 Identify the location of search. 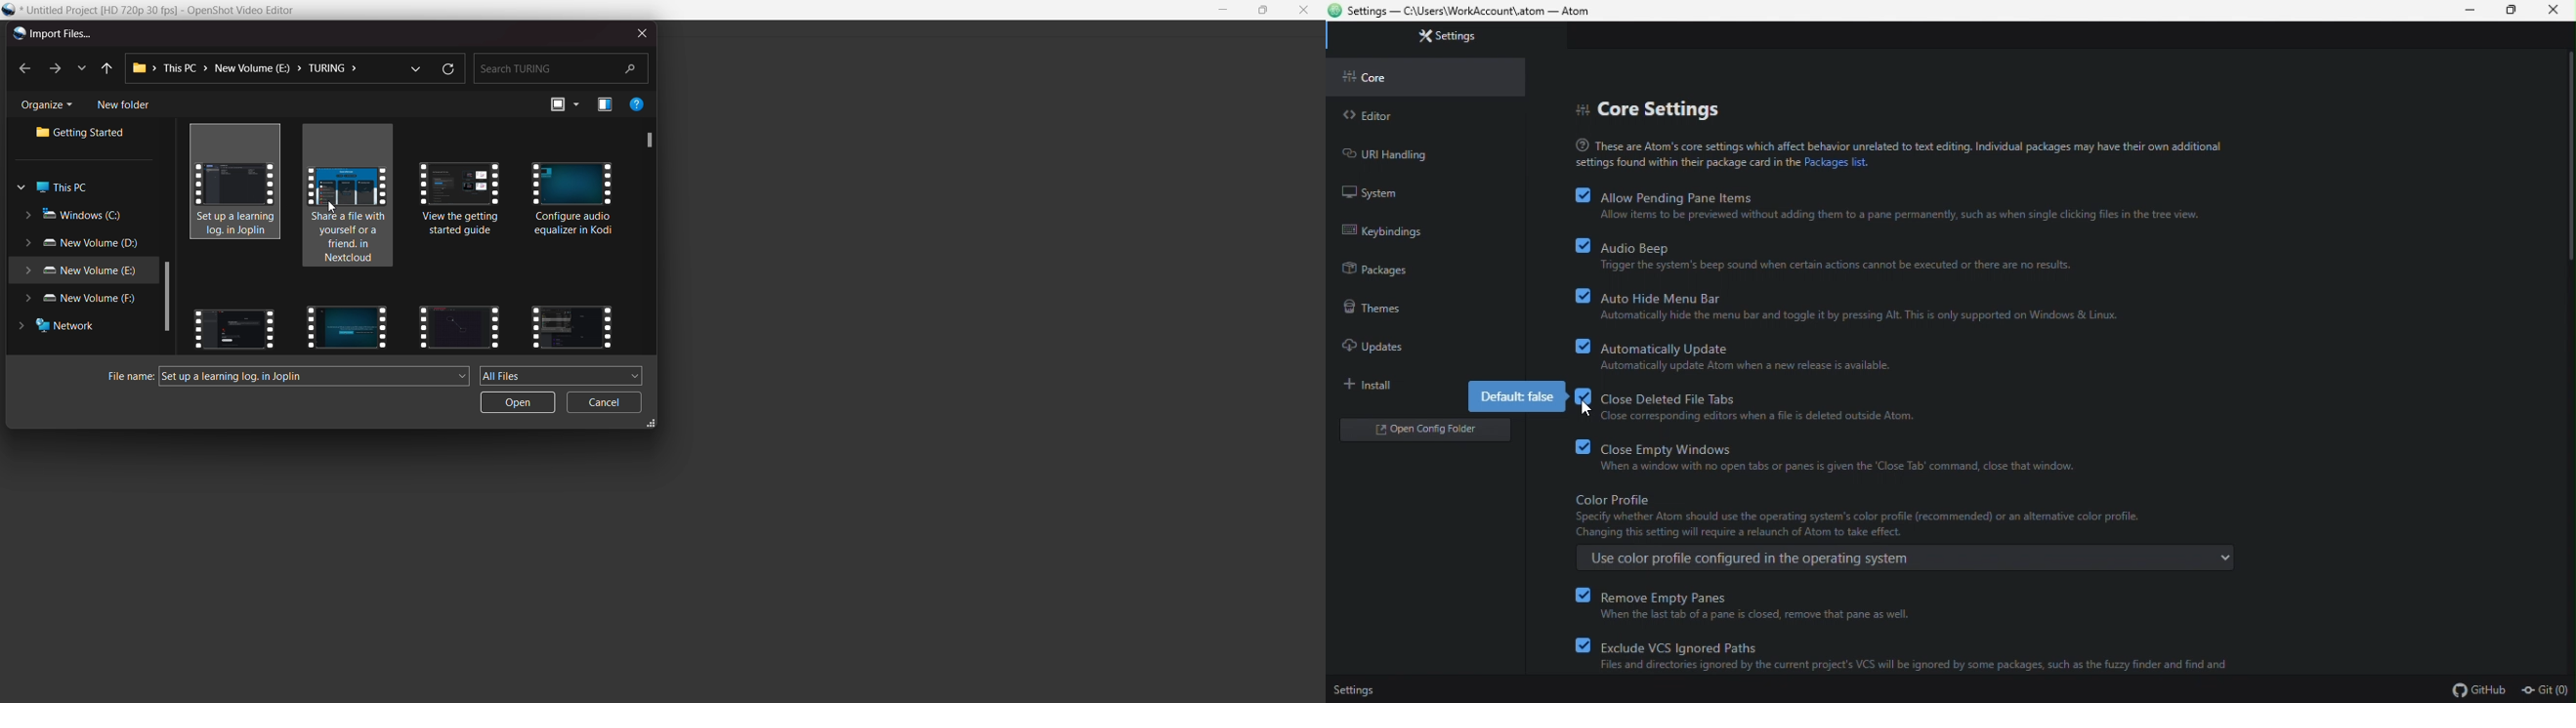
(560, 67).